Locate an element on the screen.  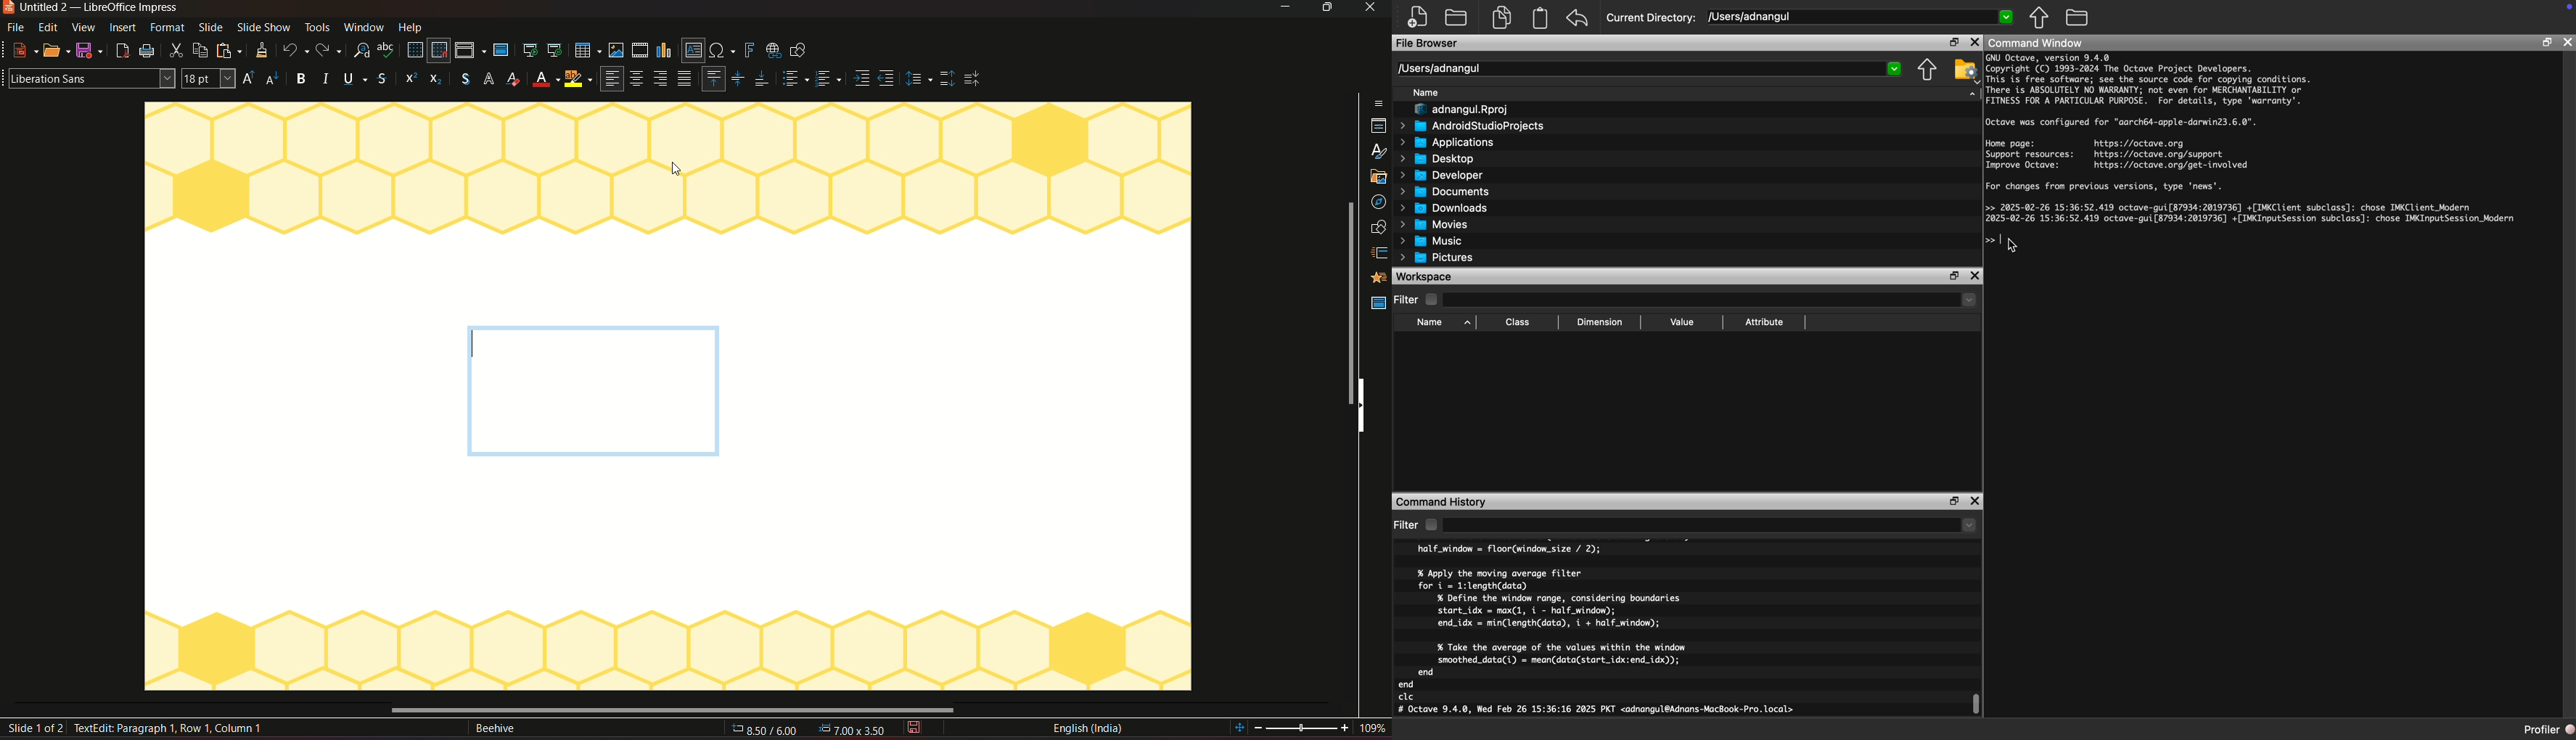
workspace is located at coordinates (973, 406).